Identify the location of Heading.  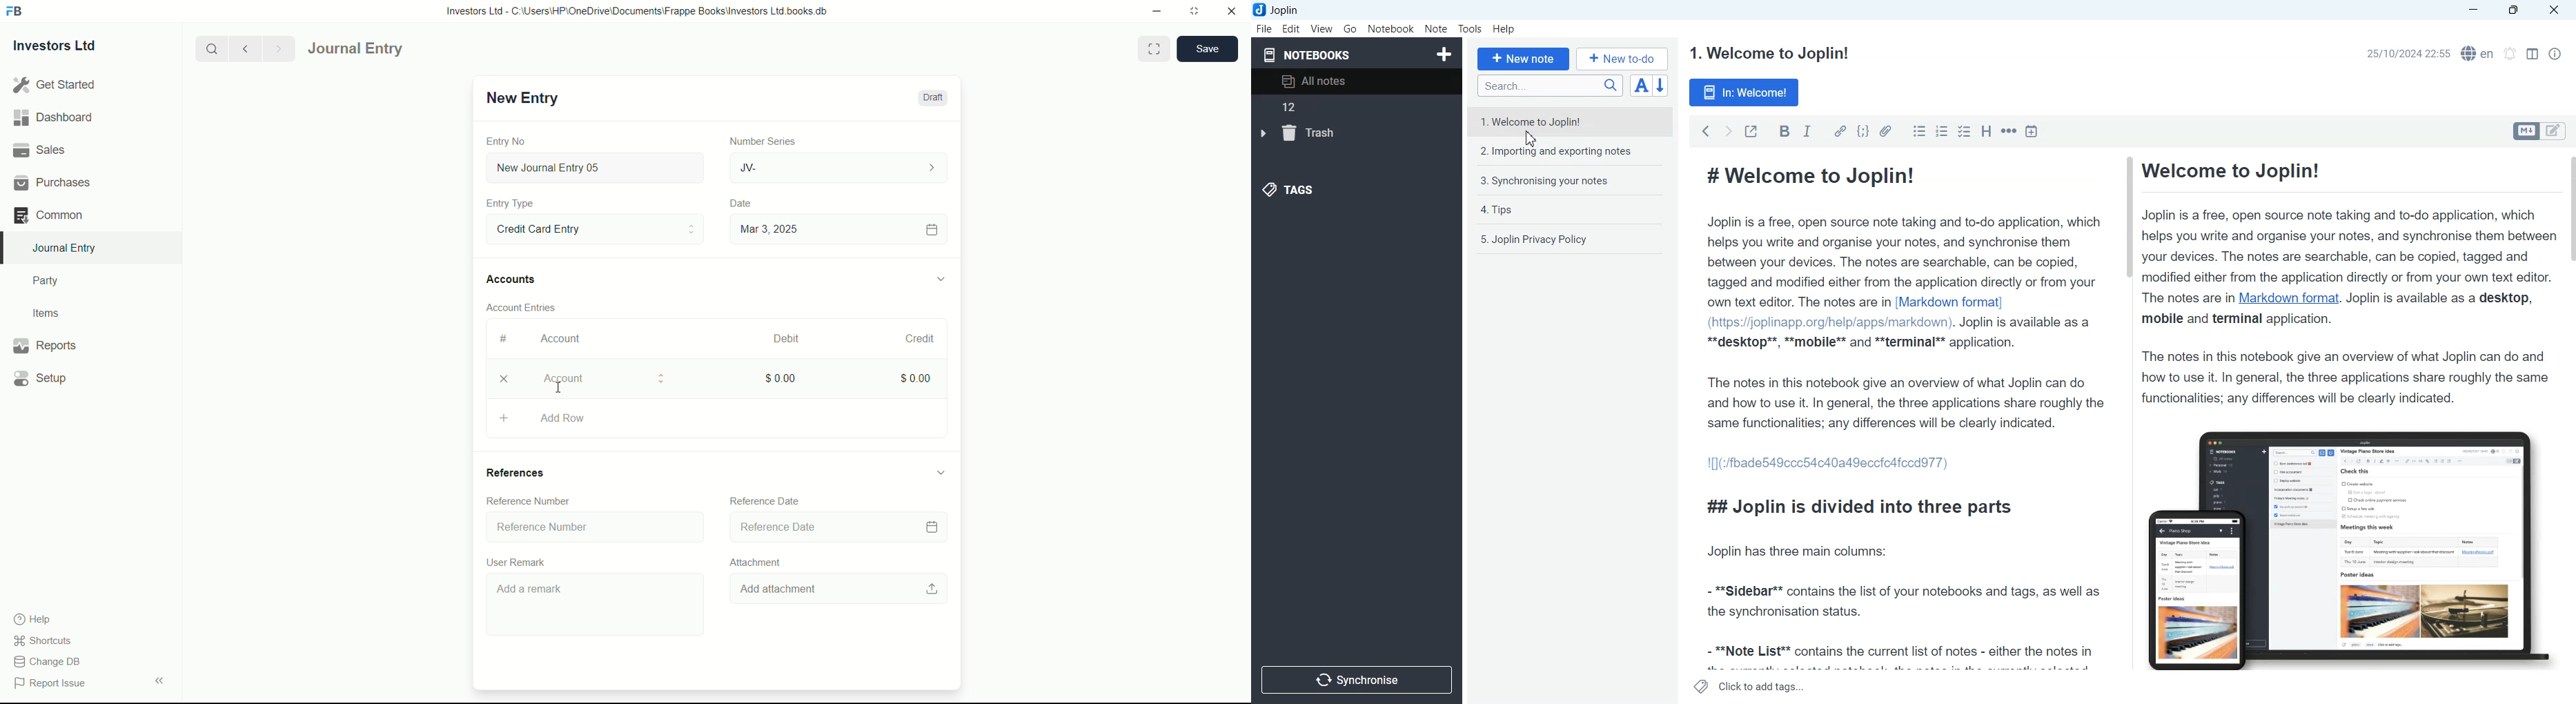
(1987, 131).